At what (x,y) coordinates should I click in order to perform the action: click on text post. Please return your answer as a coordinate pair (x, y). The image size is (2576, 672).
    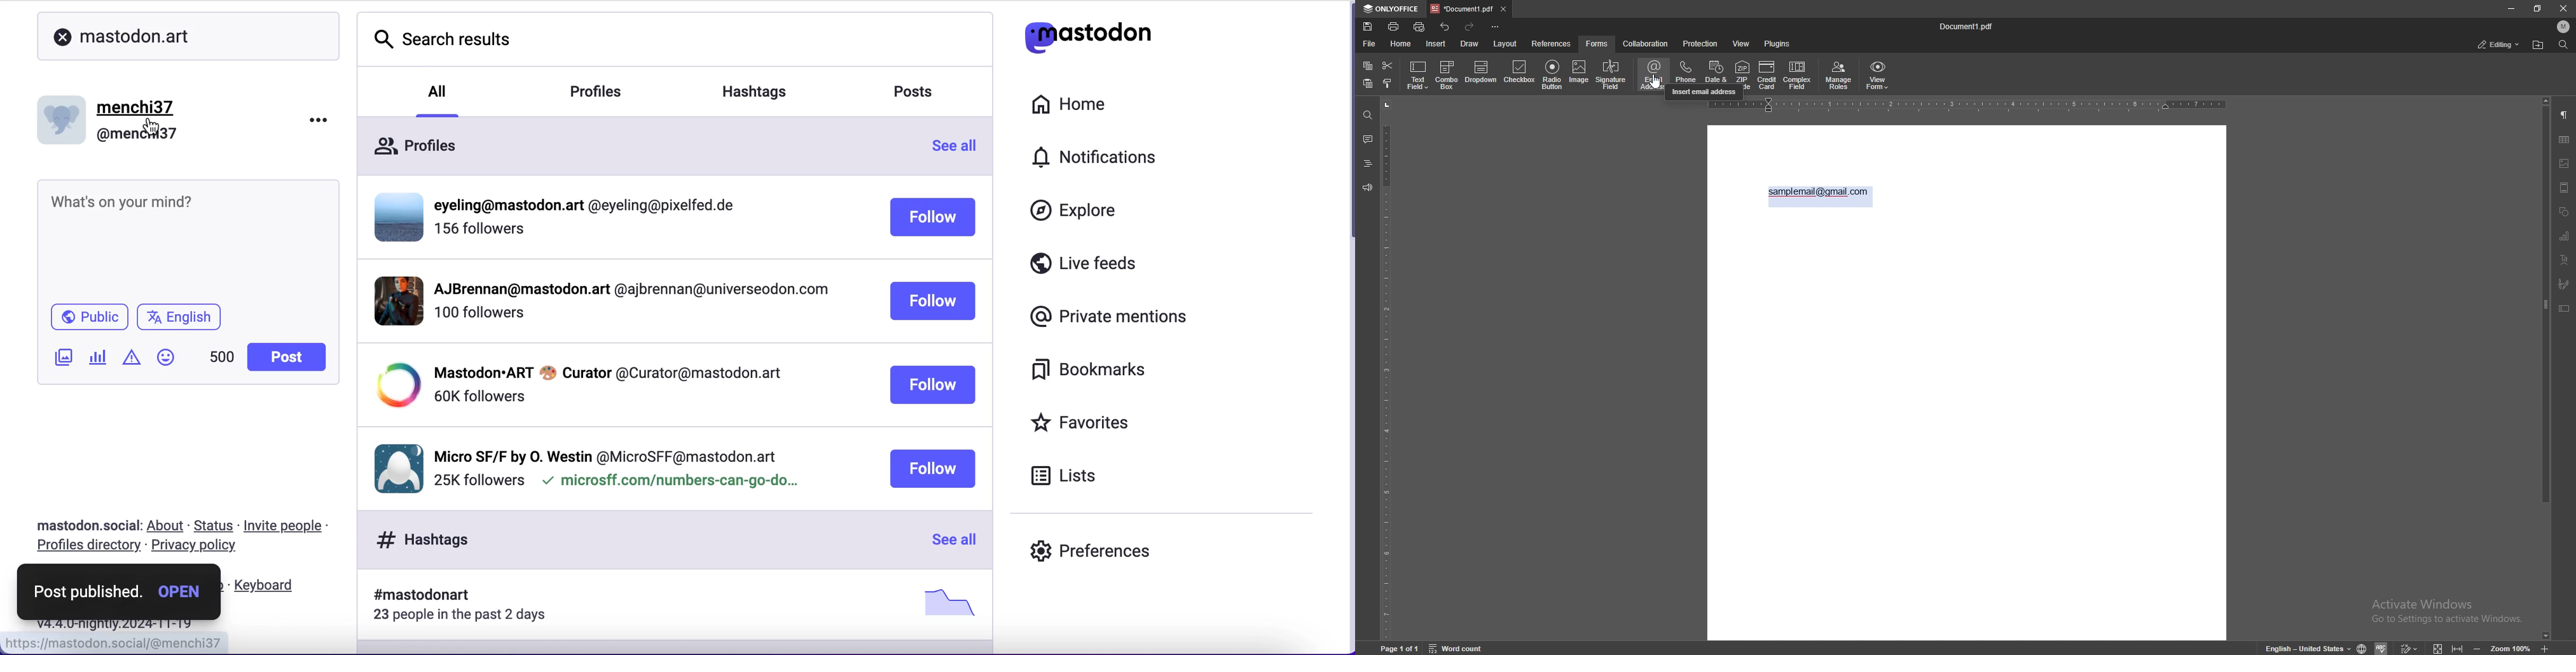
    Looking at the image, I should click on (123, 201).